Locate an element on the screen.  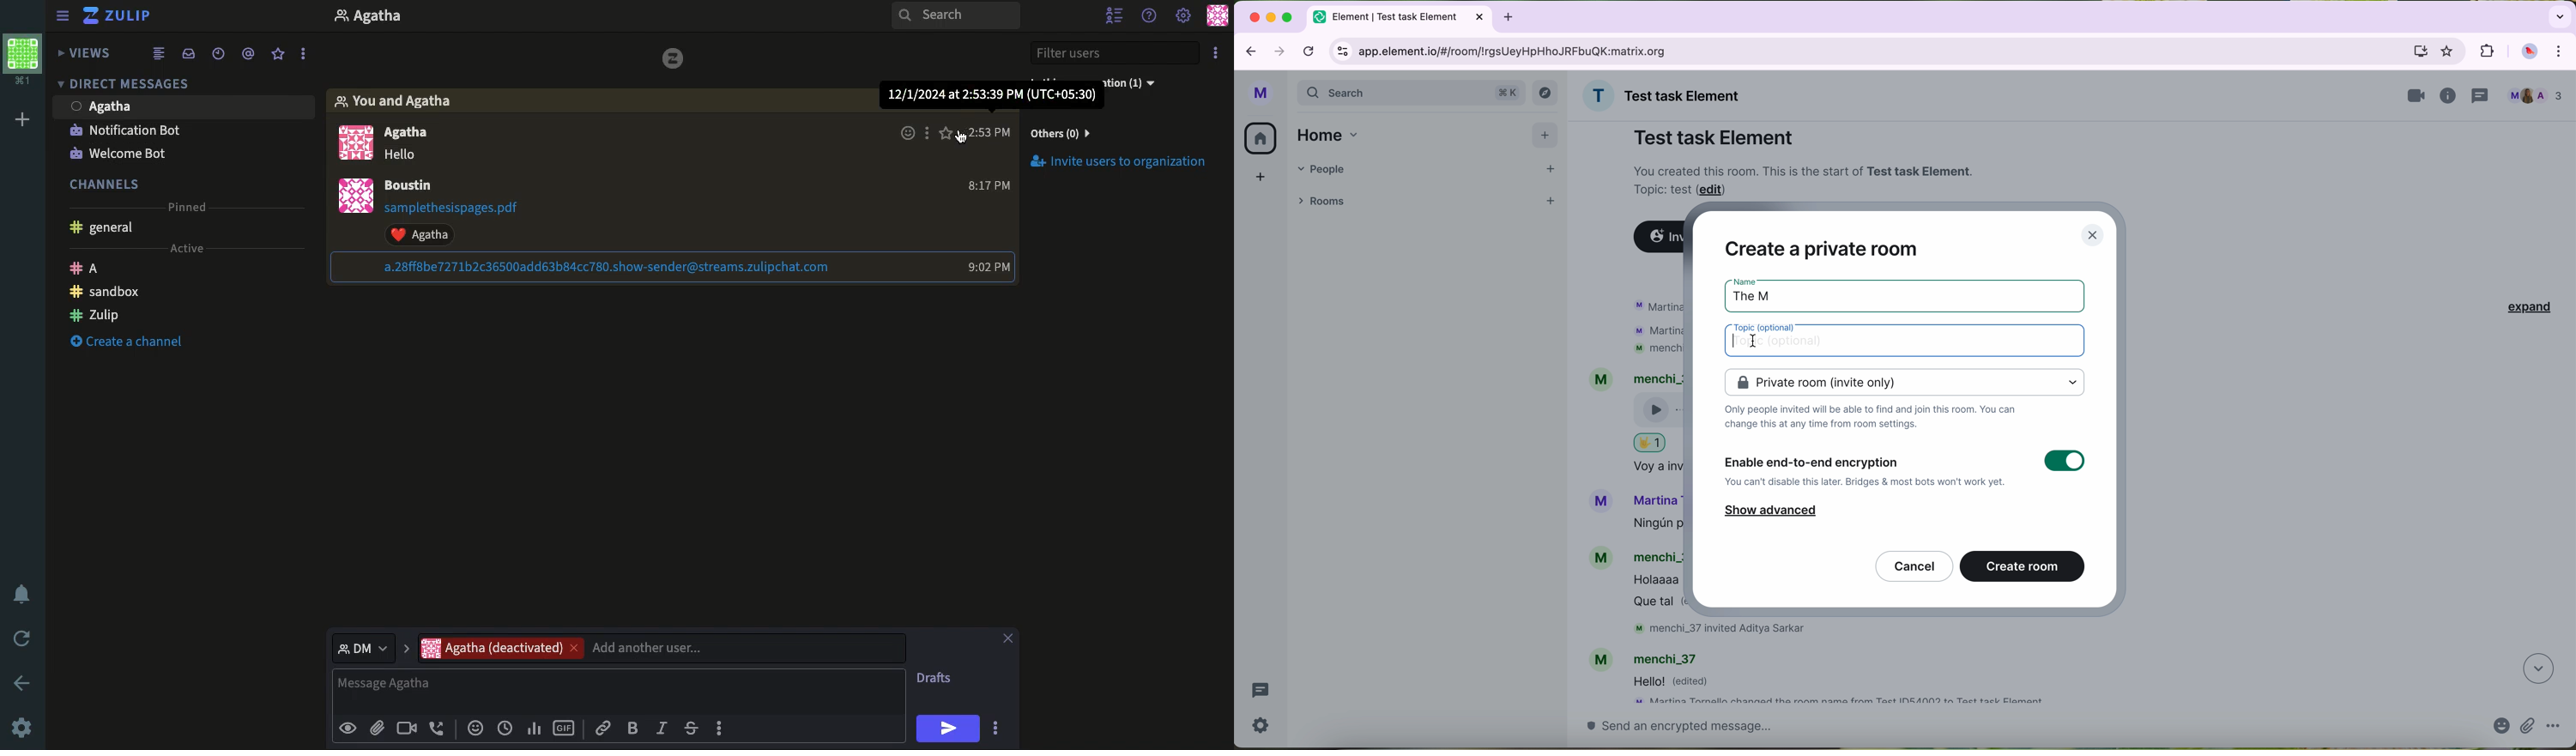
add button is located at coordinates (1545, 134).